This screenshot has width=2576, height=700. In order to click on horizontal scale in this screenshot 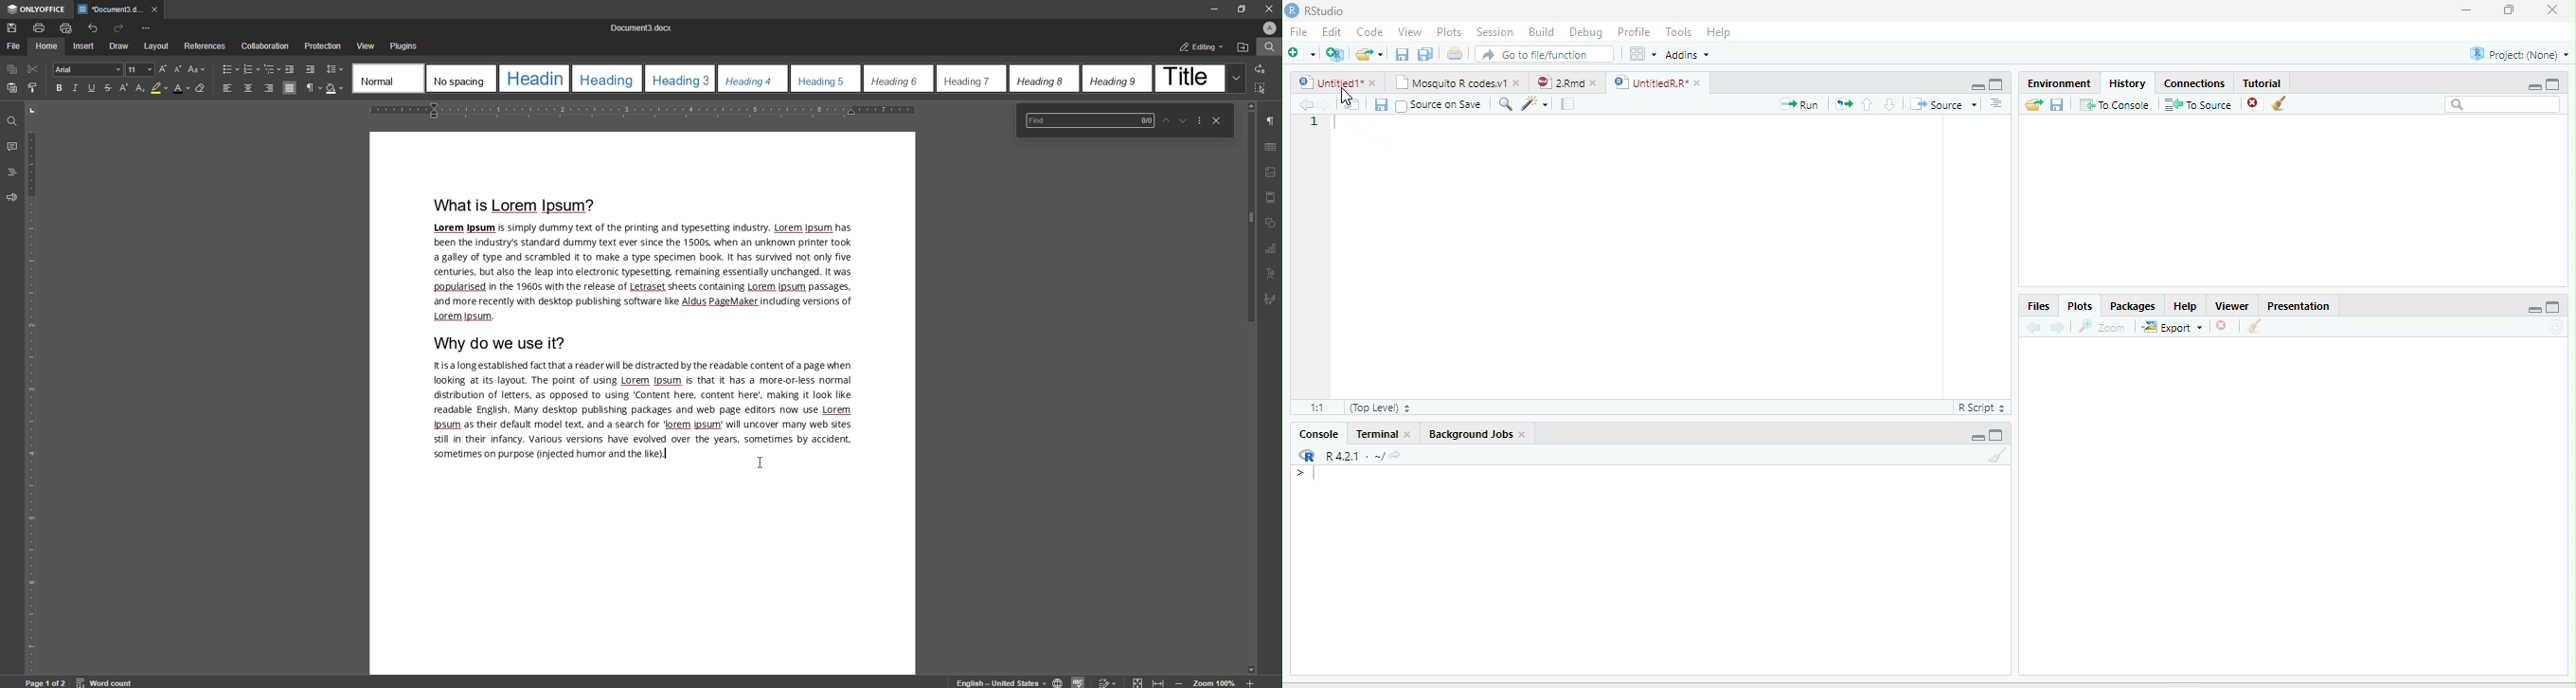, I will do `click(641, 112)`.